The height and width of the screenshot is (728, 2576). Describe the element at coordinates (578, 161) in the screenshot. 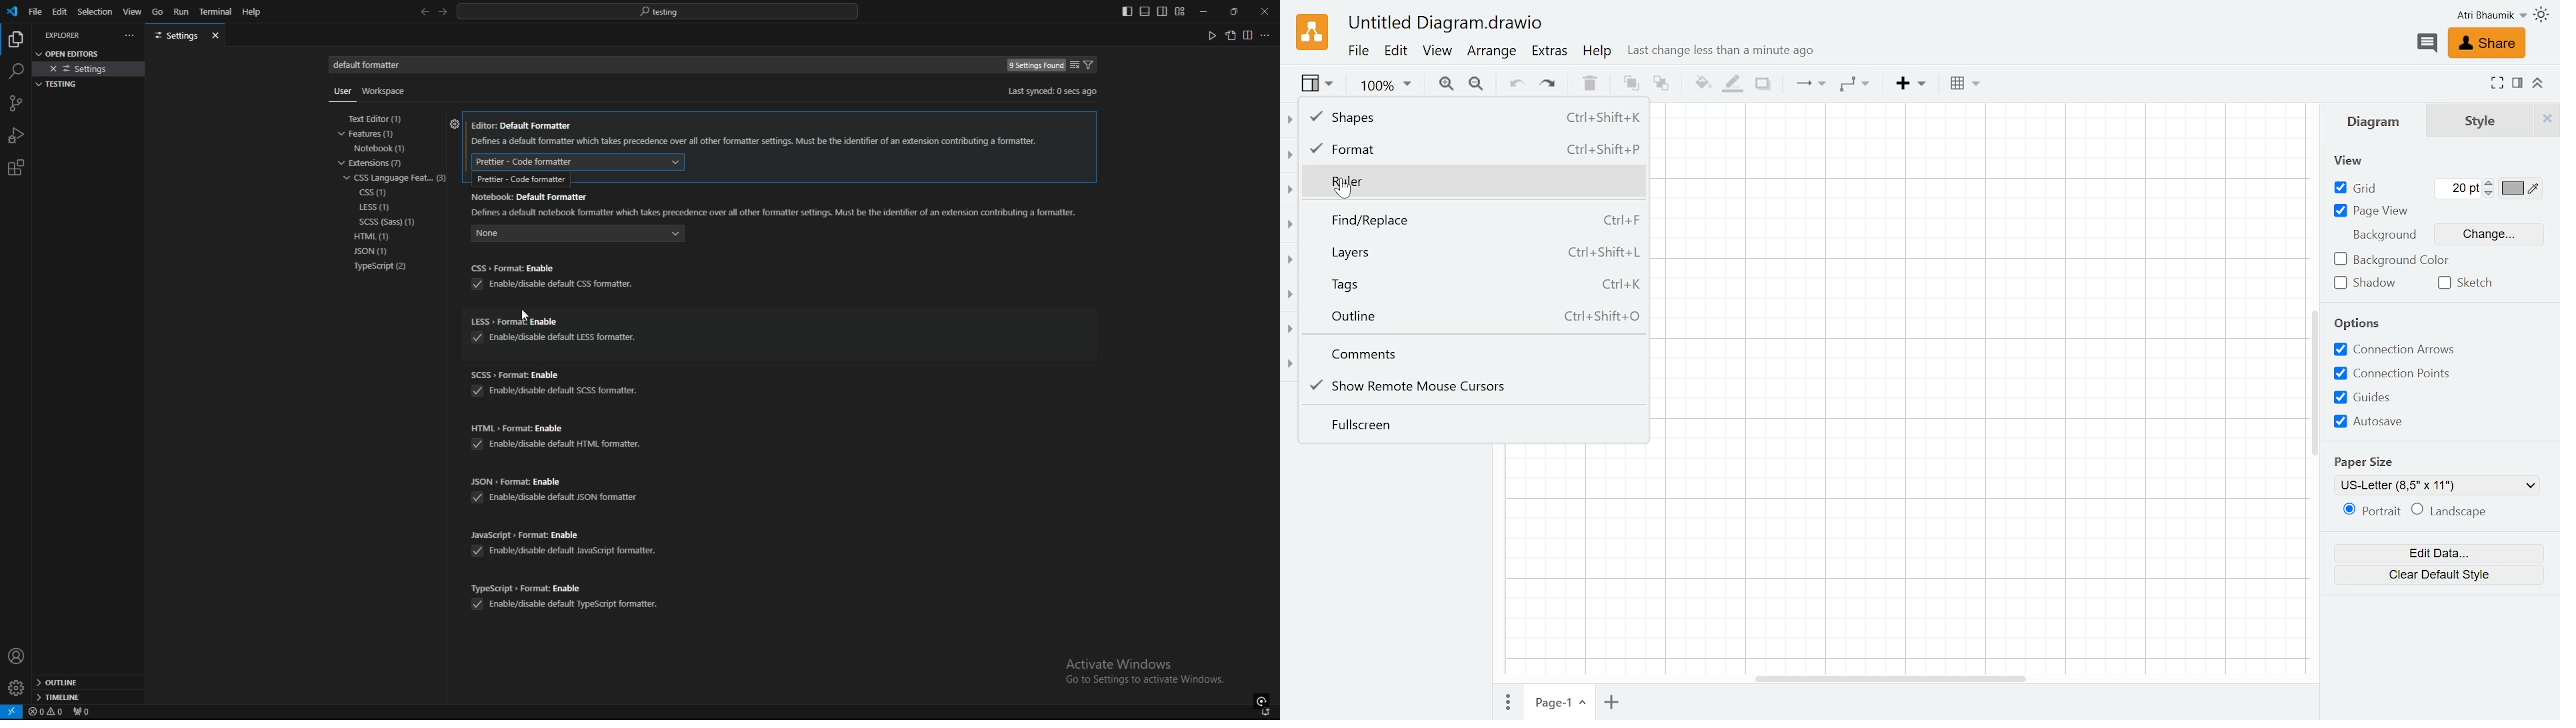

I see `default formatter` at that location.